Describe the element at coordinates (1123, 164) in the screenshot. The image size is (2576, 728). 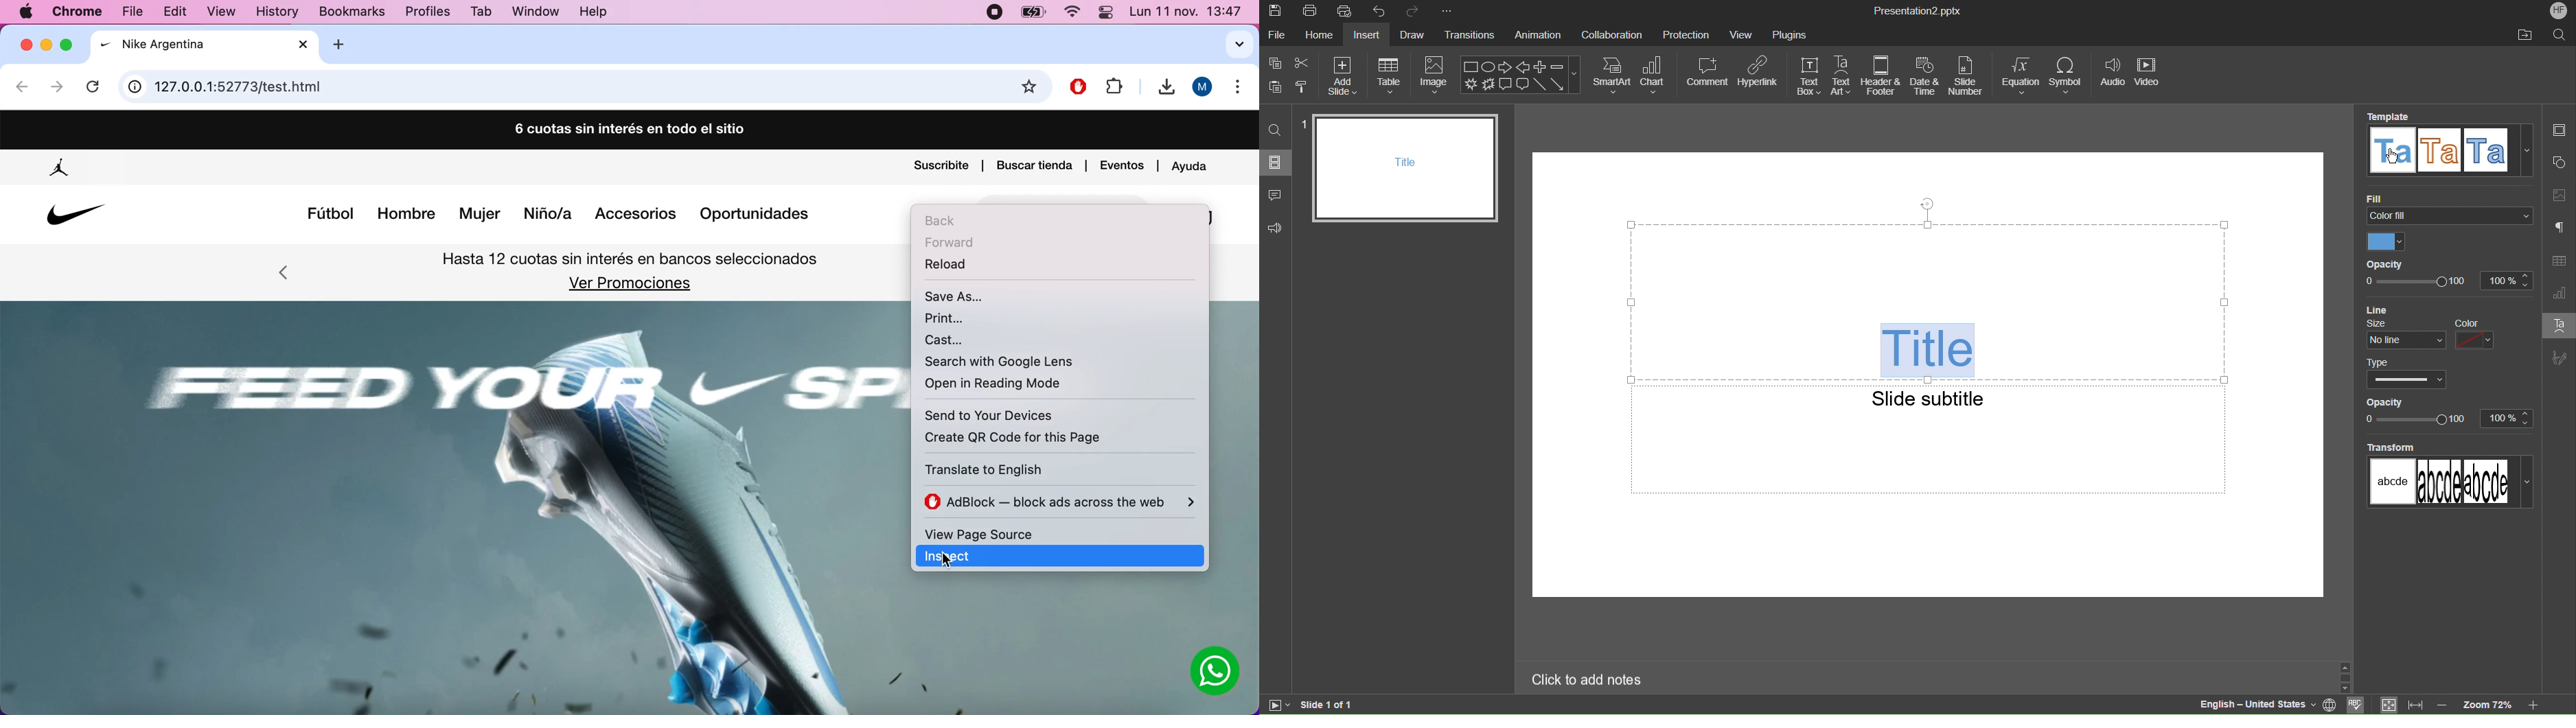
I see `eventos` at that location.